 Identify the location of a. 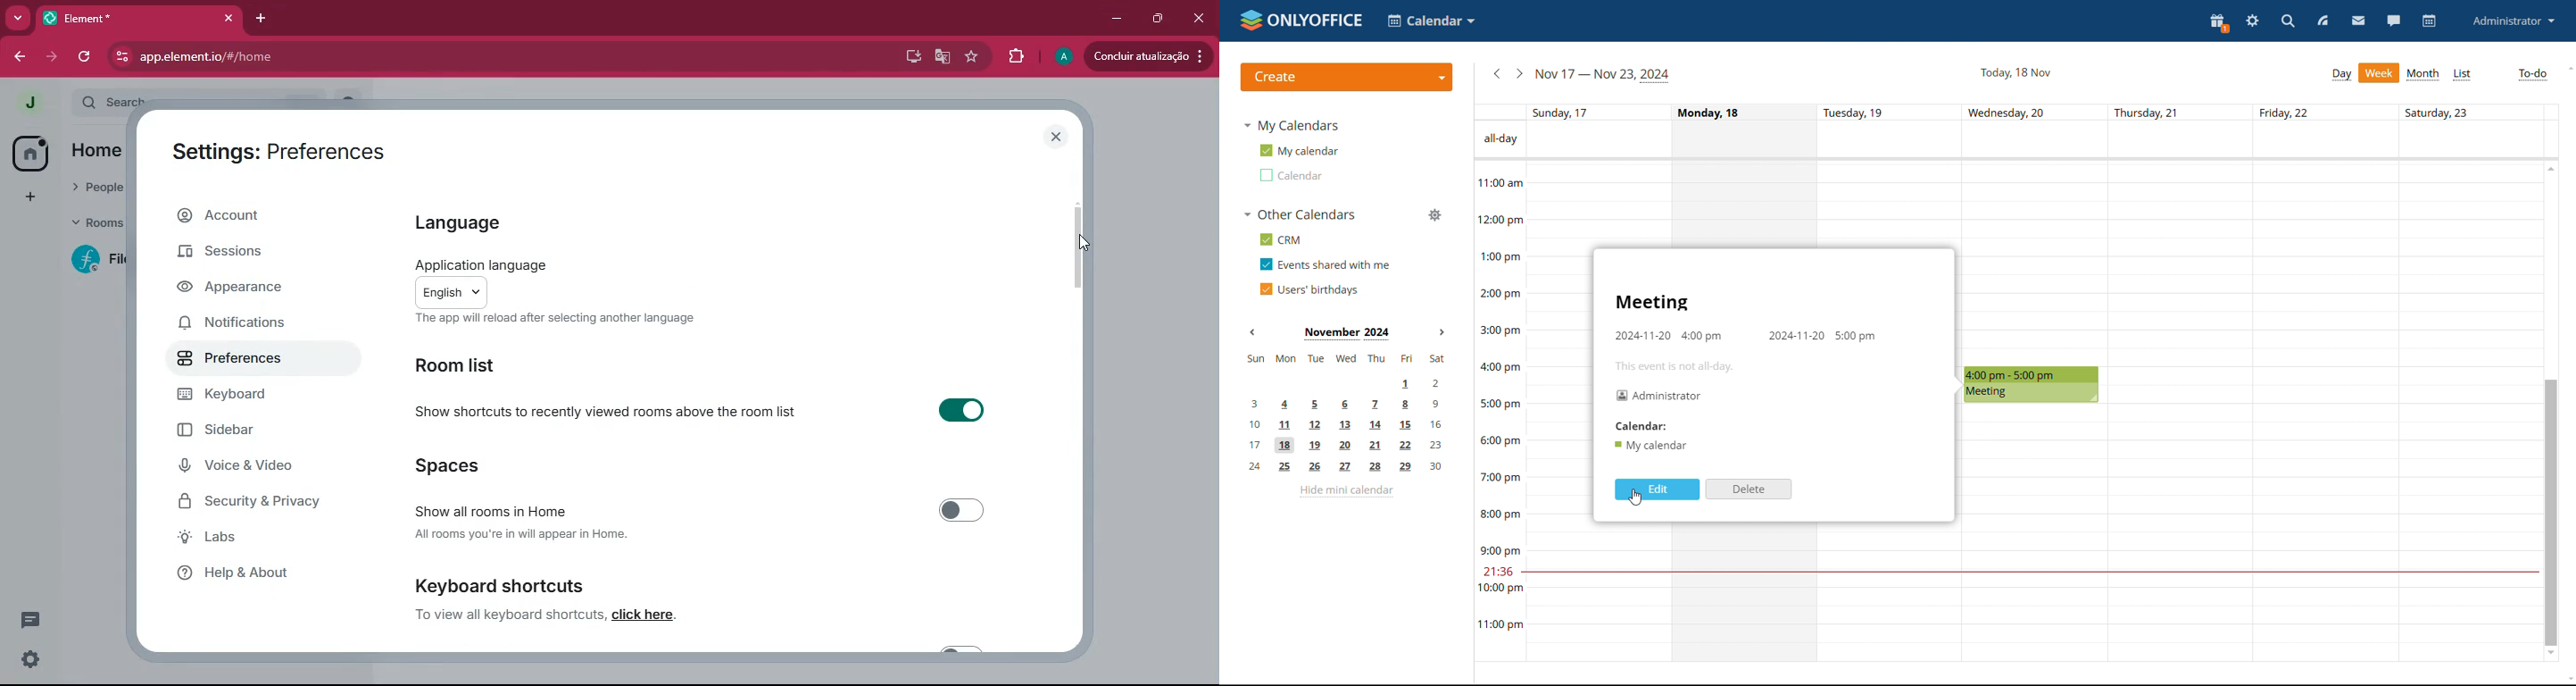
(1063, 56).